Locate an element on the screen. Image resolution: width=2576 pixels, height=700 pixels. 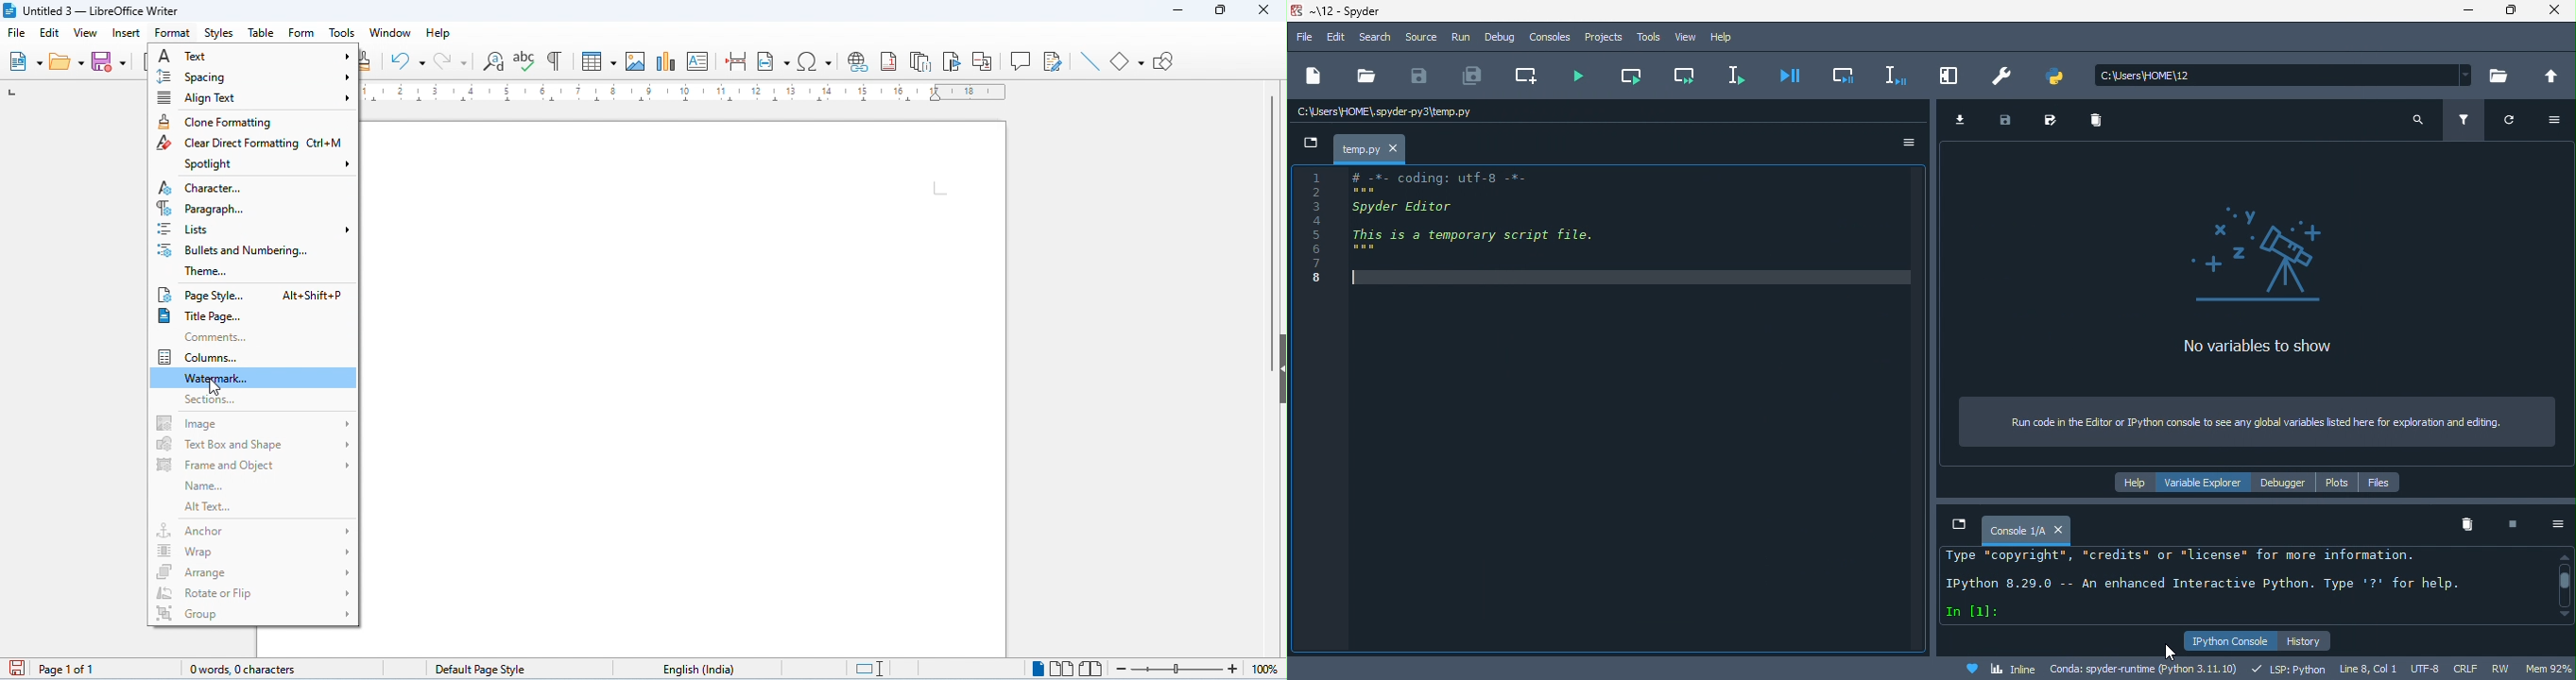
clone formatting is located at coordinates (247, 121).